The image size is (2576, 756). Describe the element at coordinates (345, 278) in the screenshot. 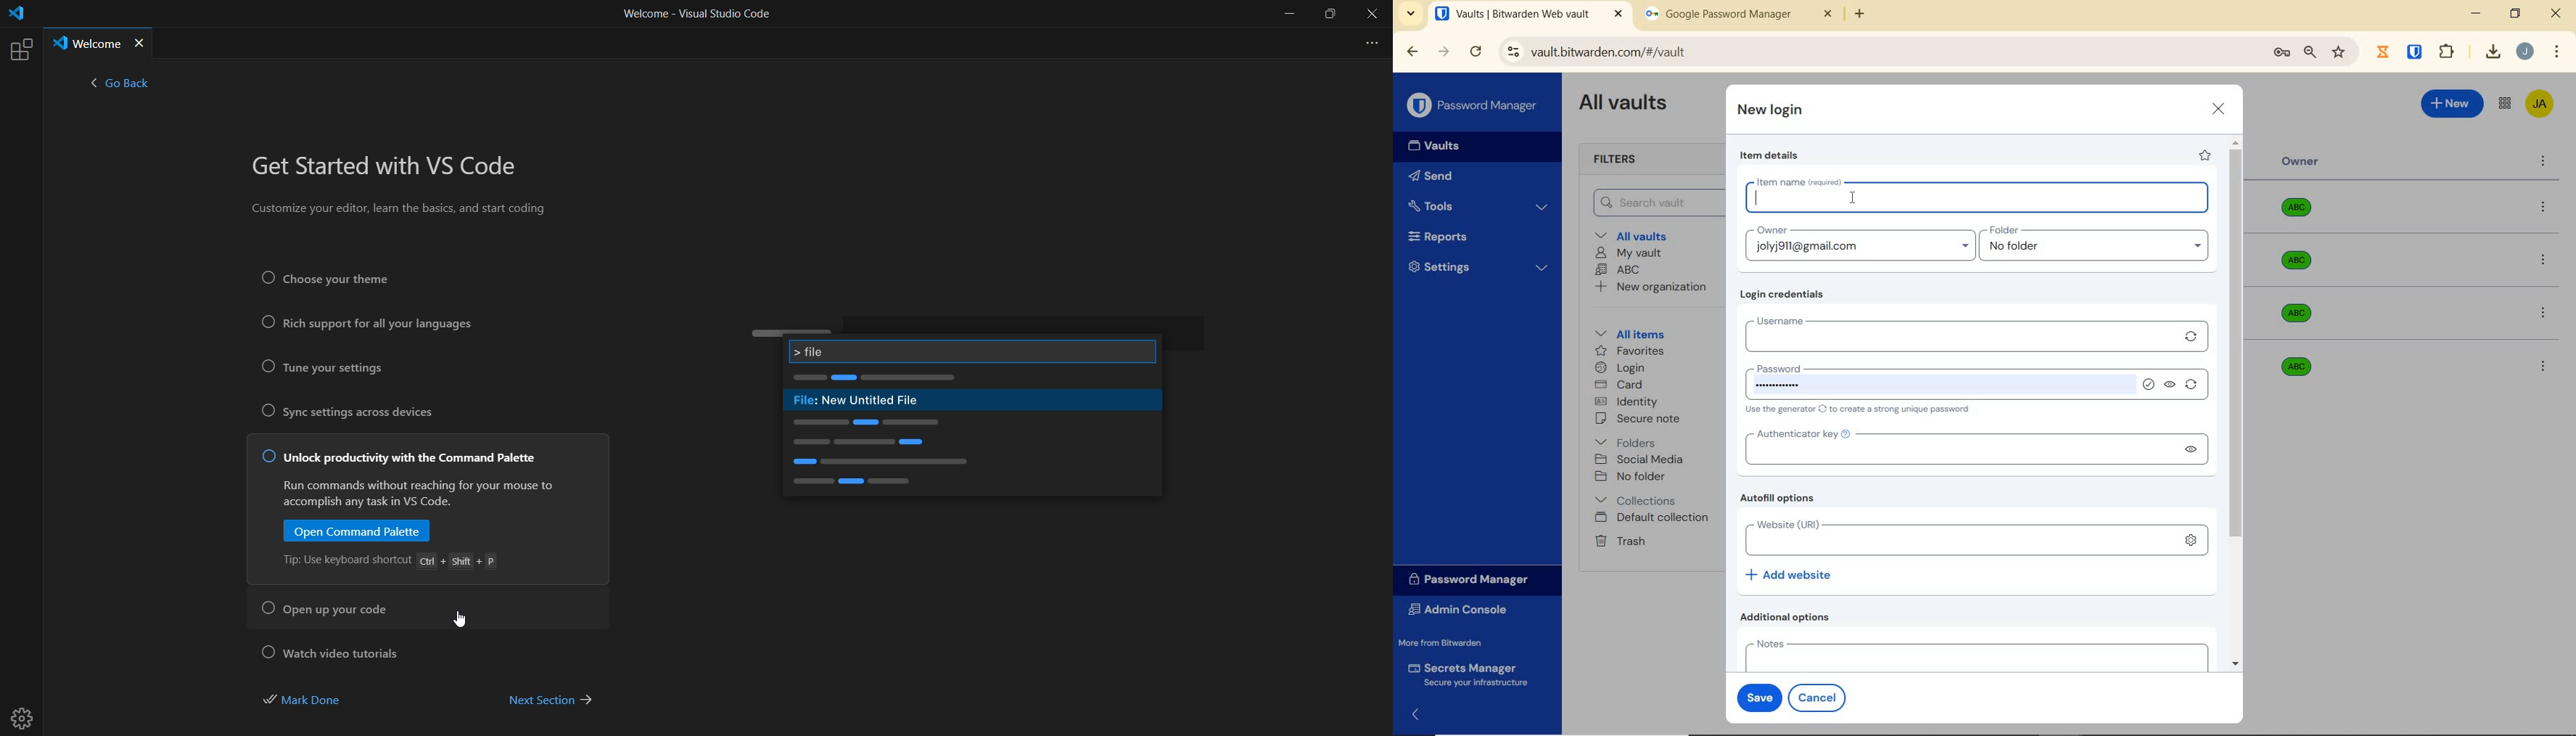

I see `Choose your theme` at that location.